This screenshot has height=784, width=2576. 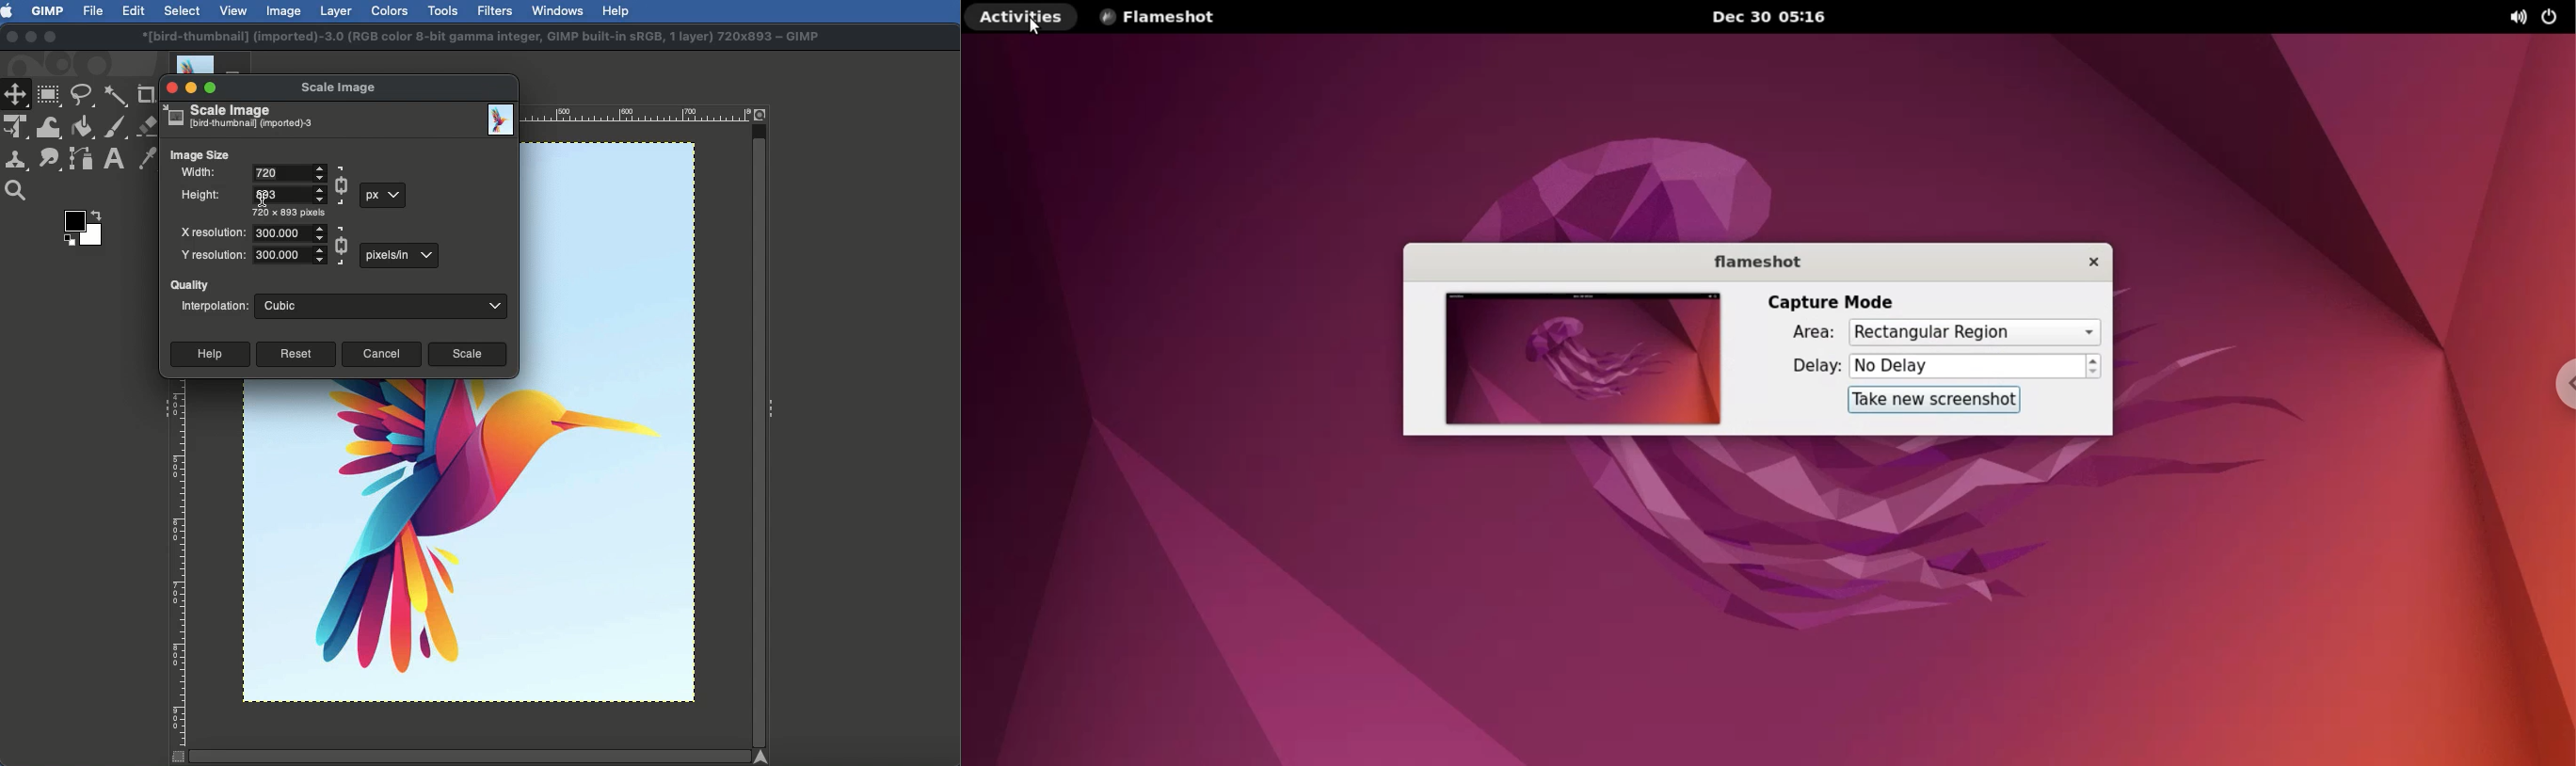 What do you see at coordinates (263, 203) in the screenshot?
I see `cursor` at bounding box center [263, 203].